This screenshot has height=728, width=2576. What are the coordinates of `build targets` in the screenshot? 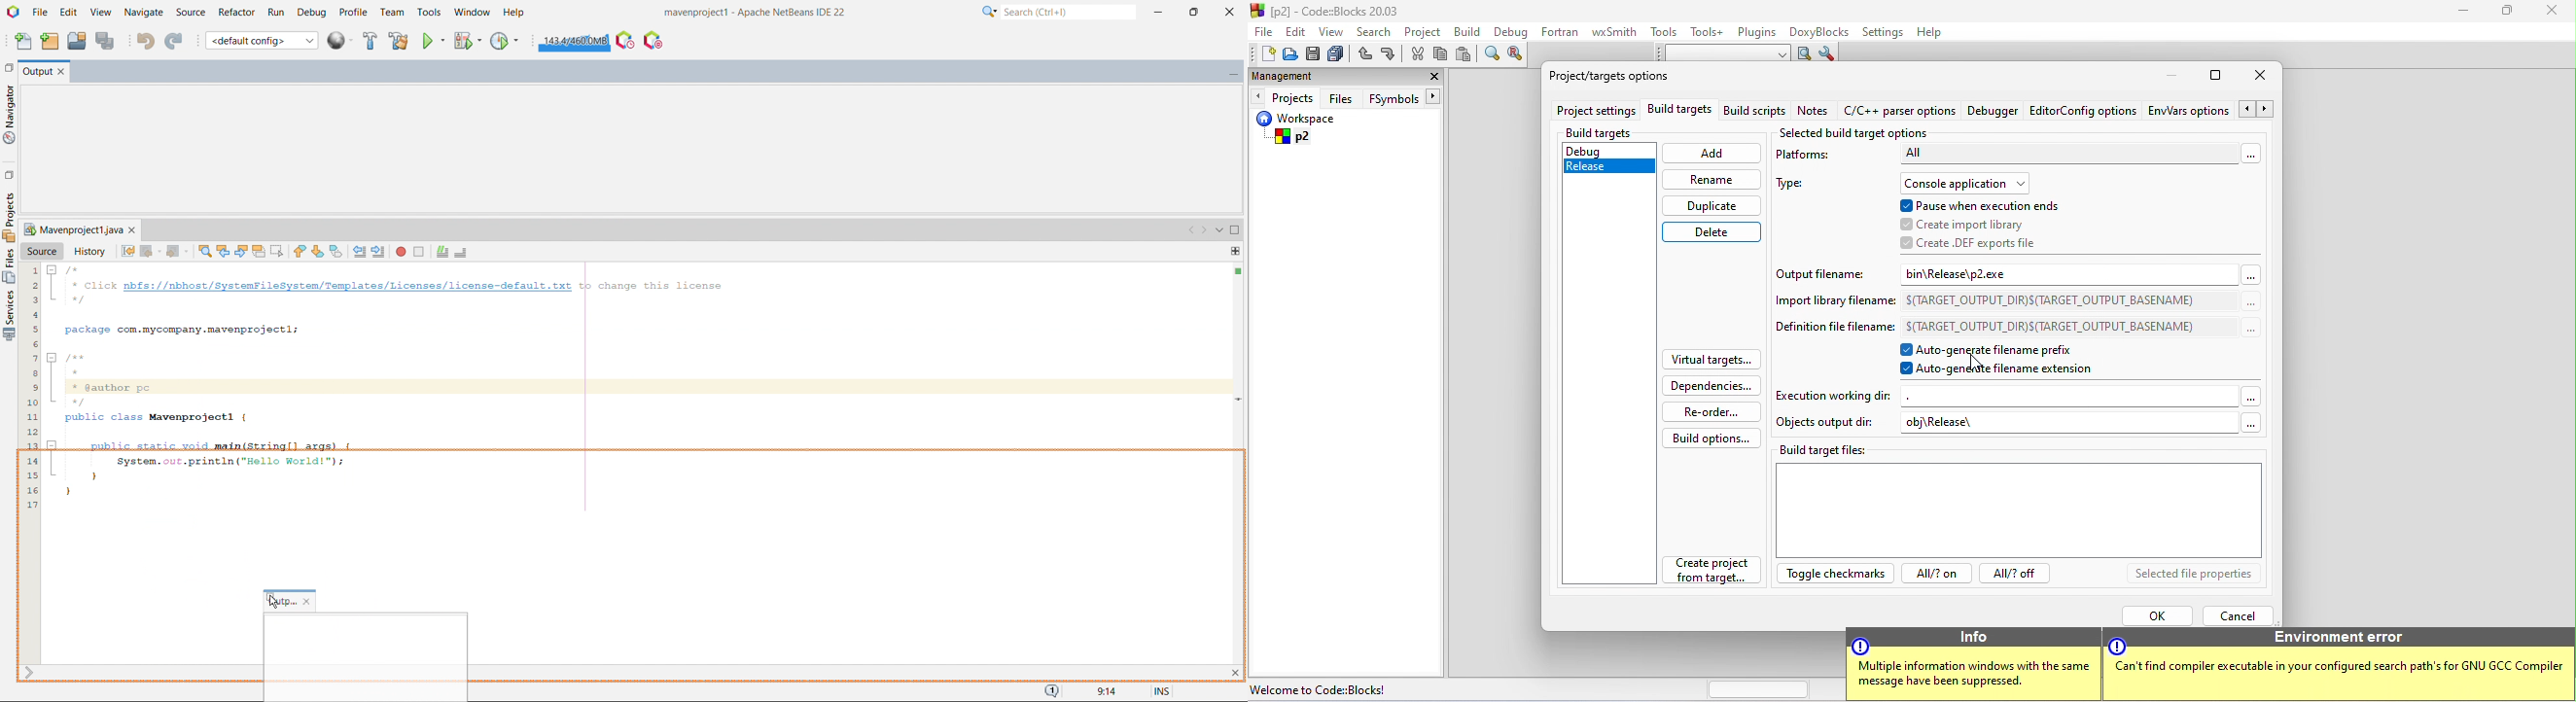 It's located at (1616, 133).